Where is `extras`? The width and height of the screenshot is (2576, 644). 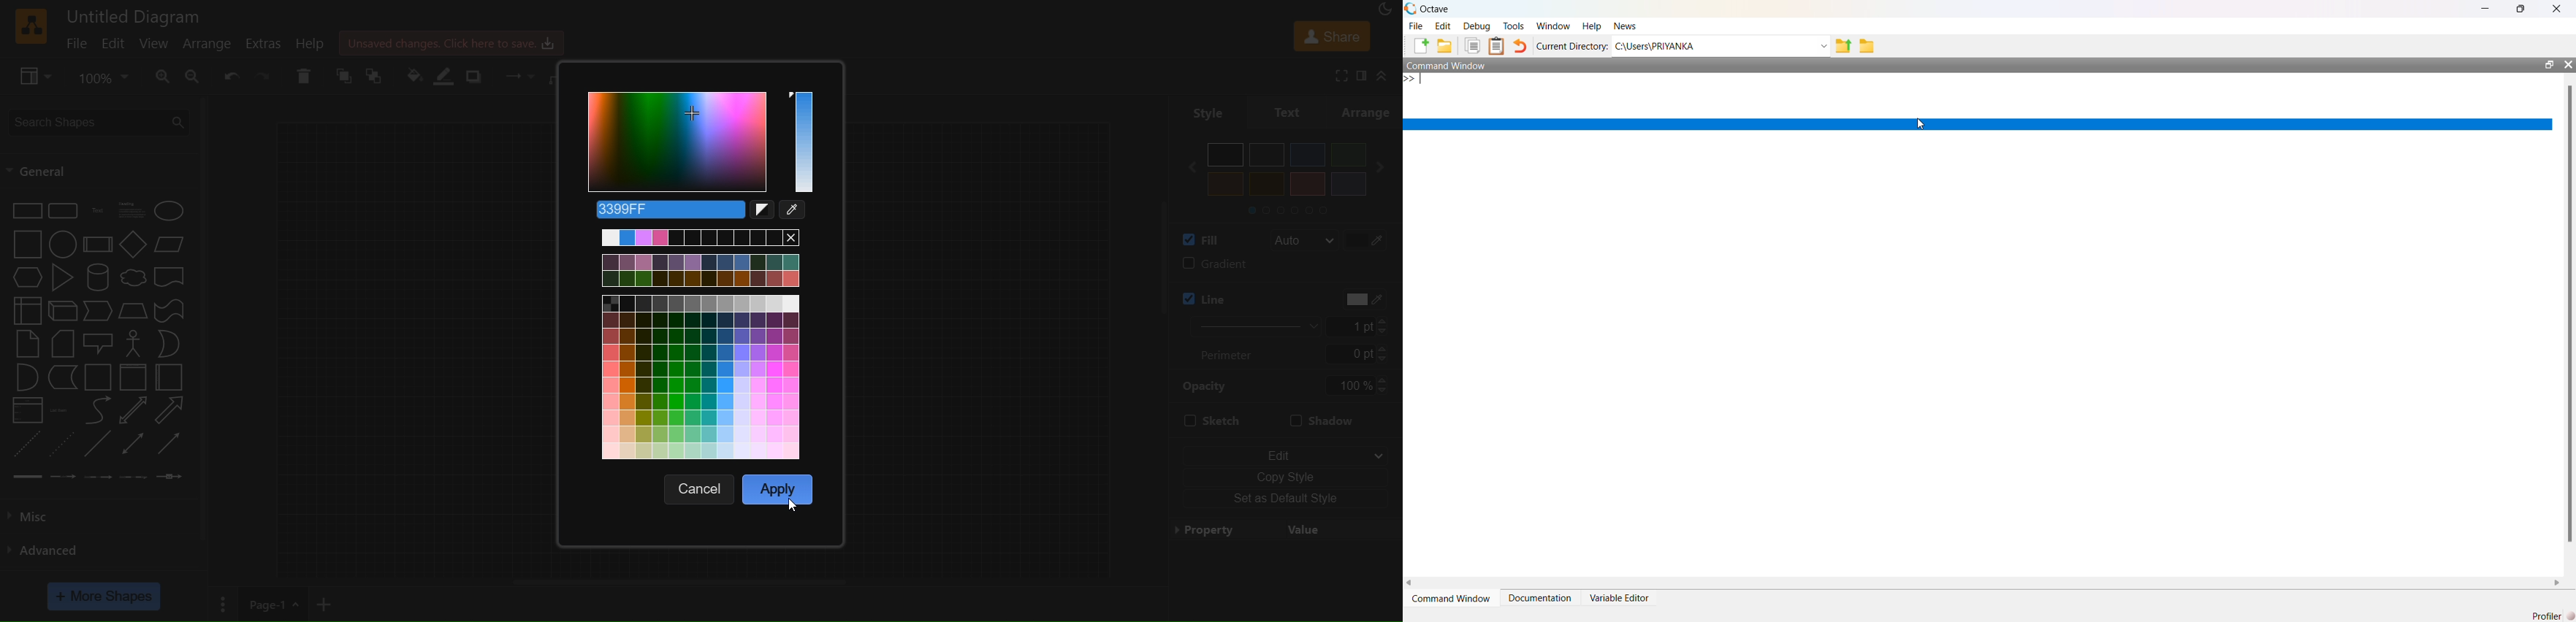
extras is located at coordinates (270, 43).